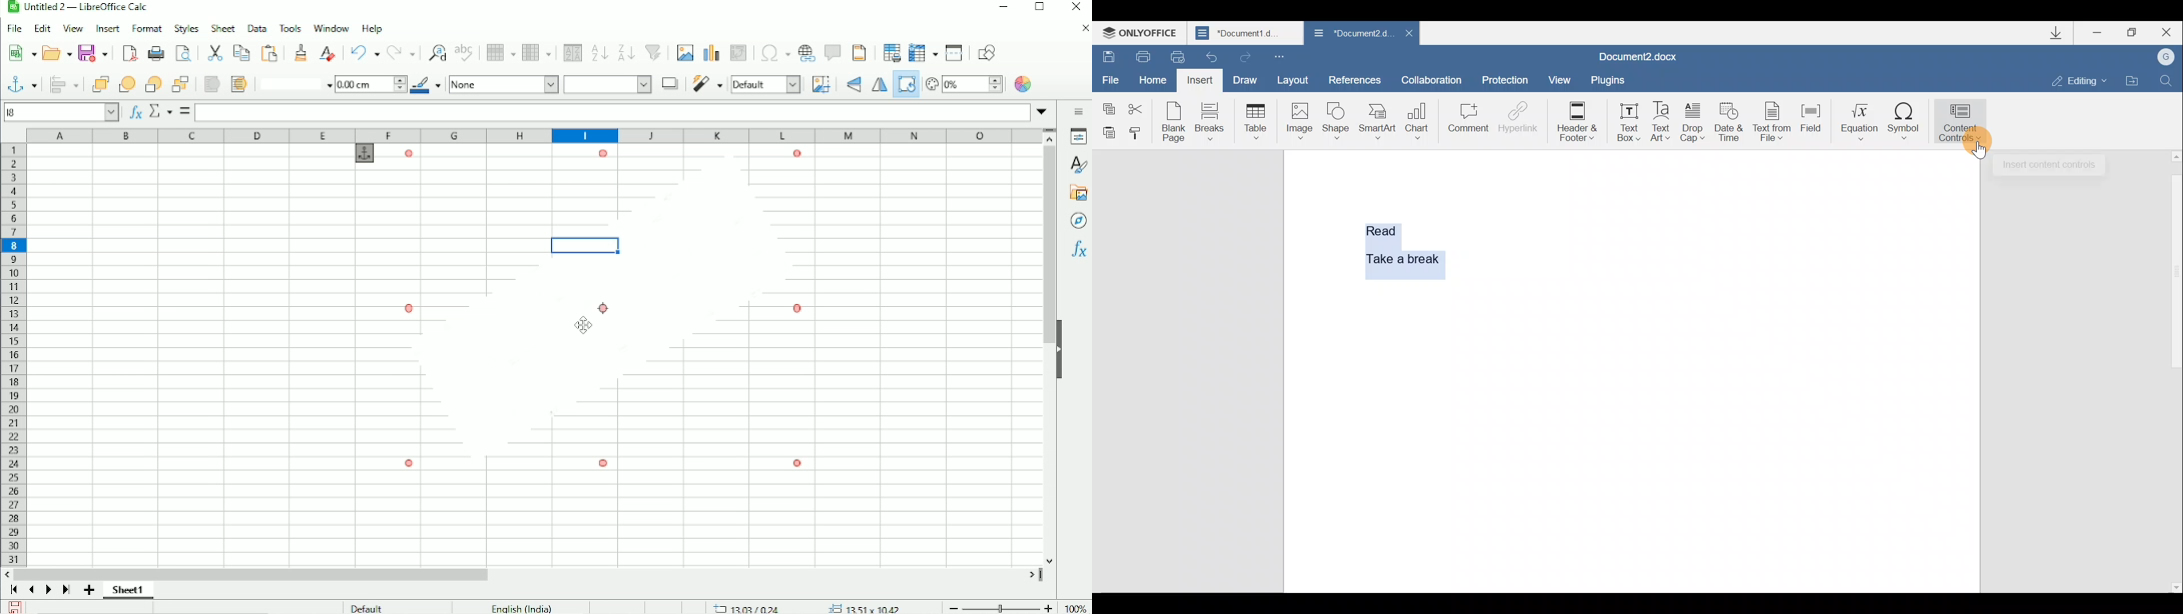  I want to click on References, so click(1355, 79).